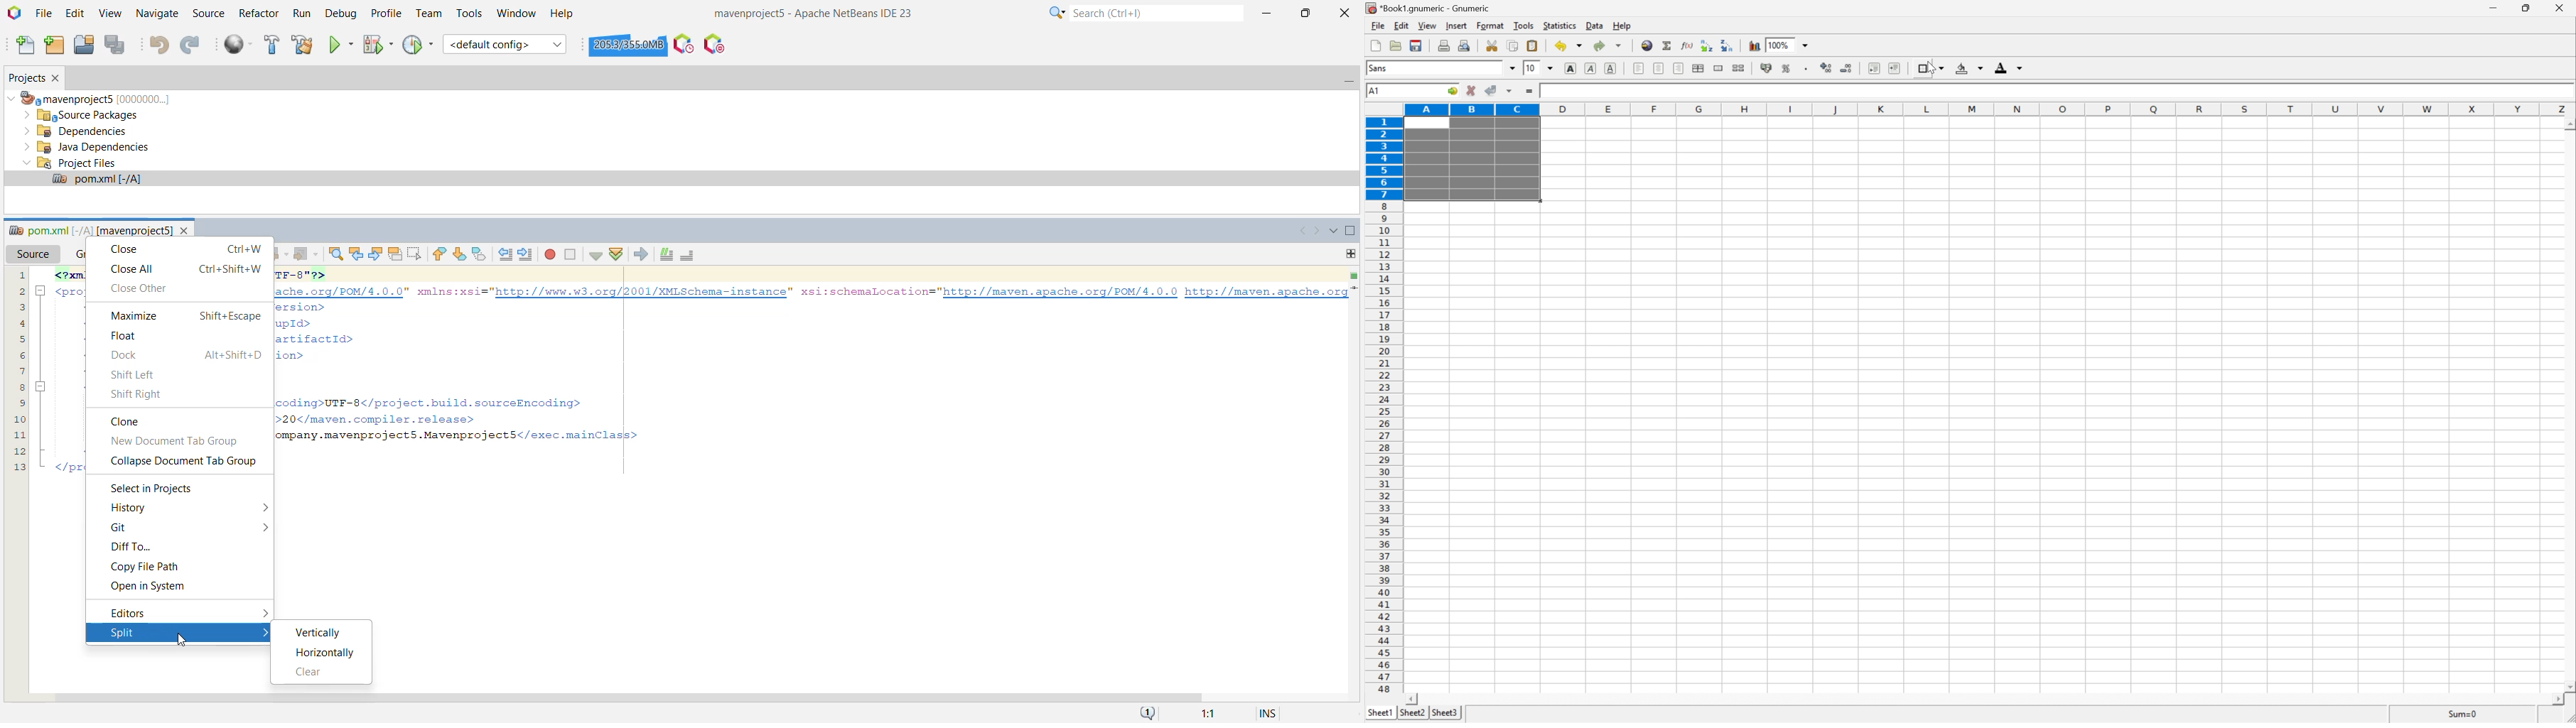 The width and height of the screenshot is (2576, 728). I want to click on decrease number of decimals displayed, so click(1847, 71).